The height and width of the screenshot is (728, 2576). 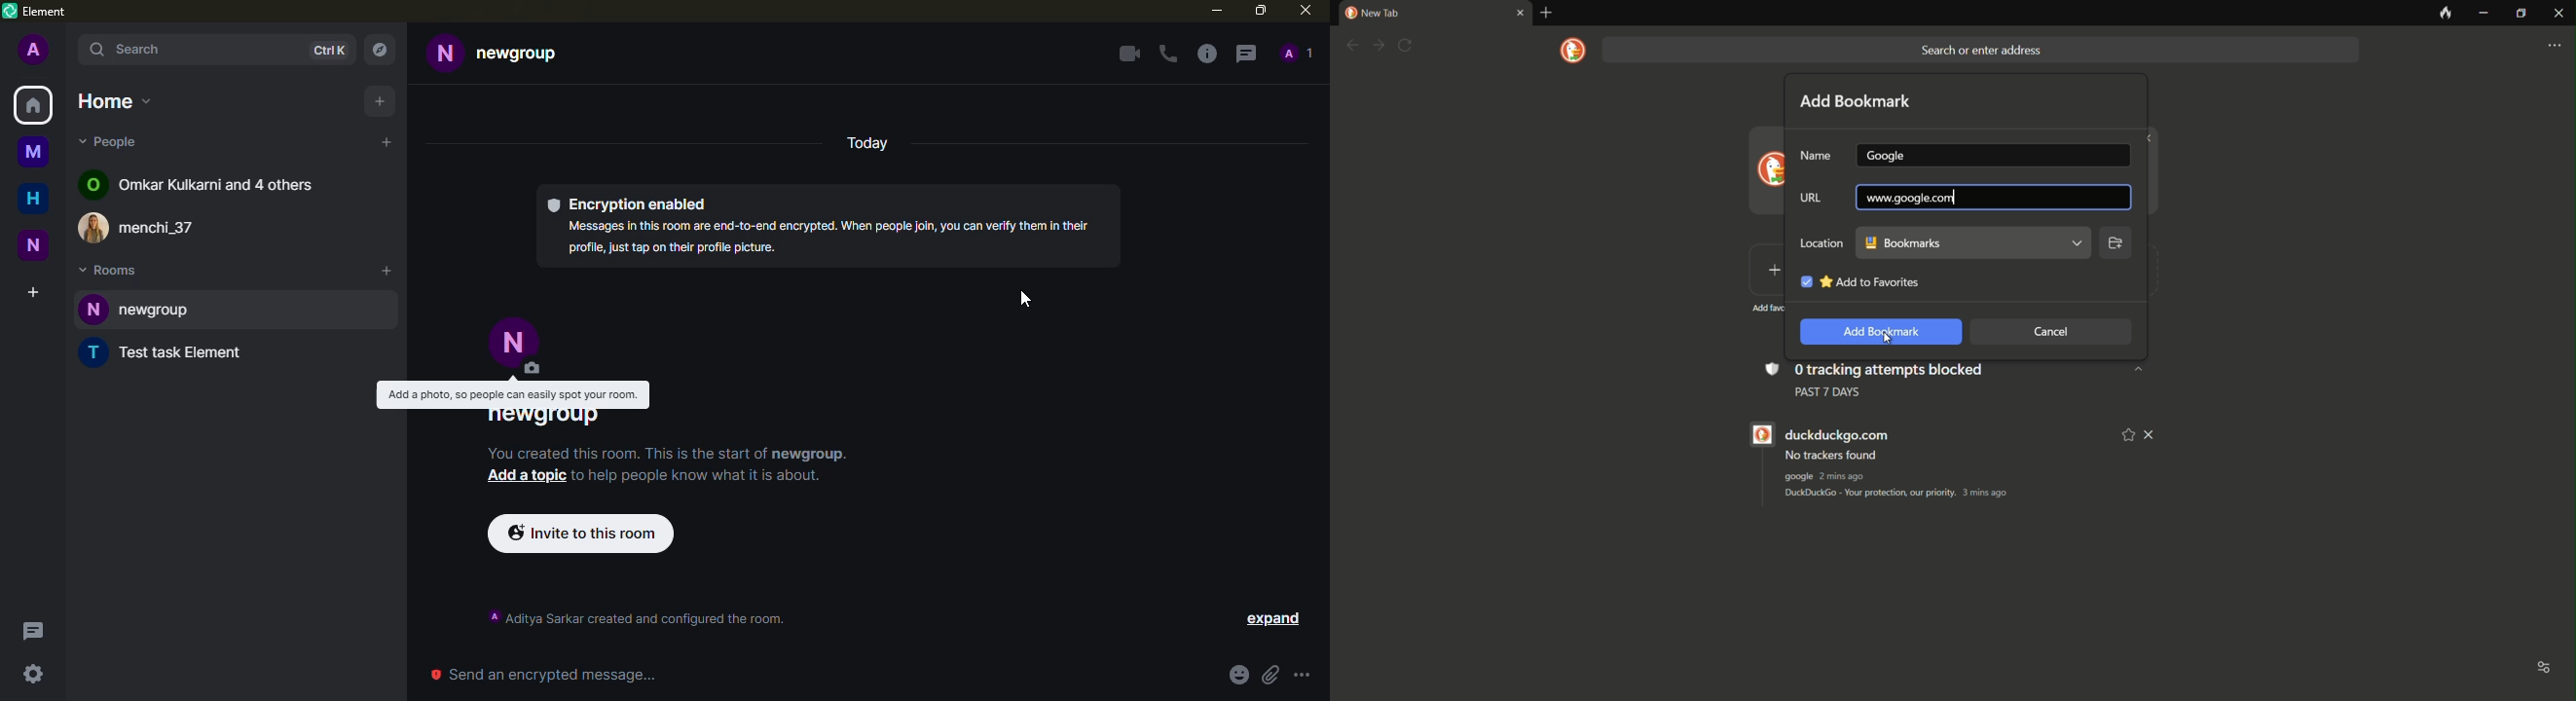 I want to click on more settings, so click(x=1302, y=675).